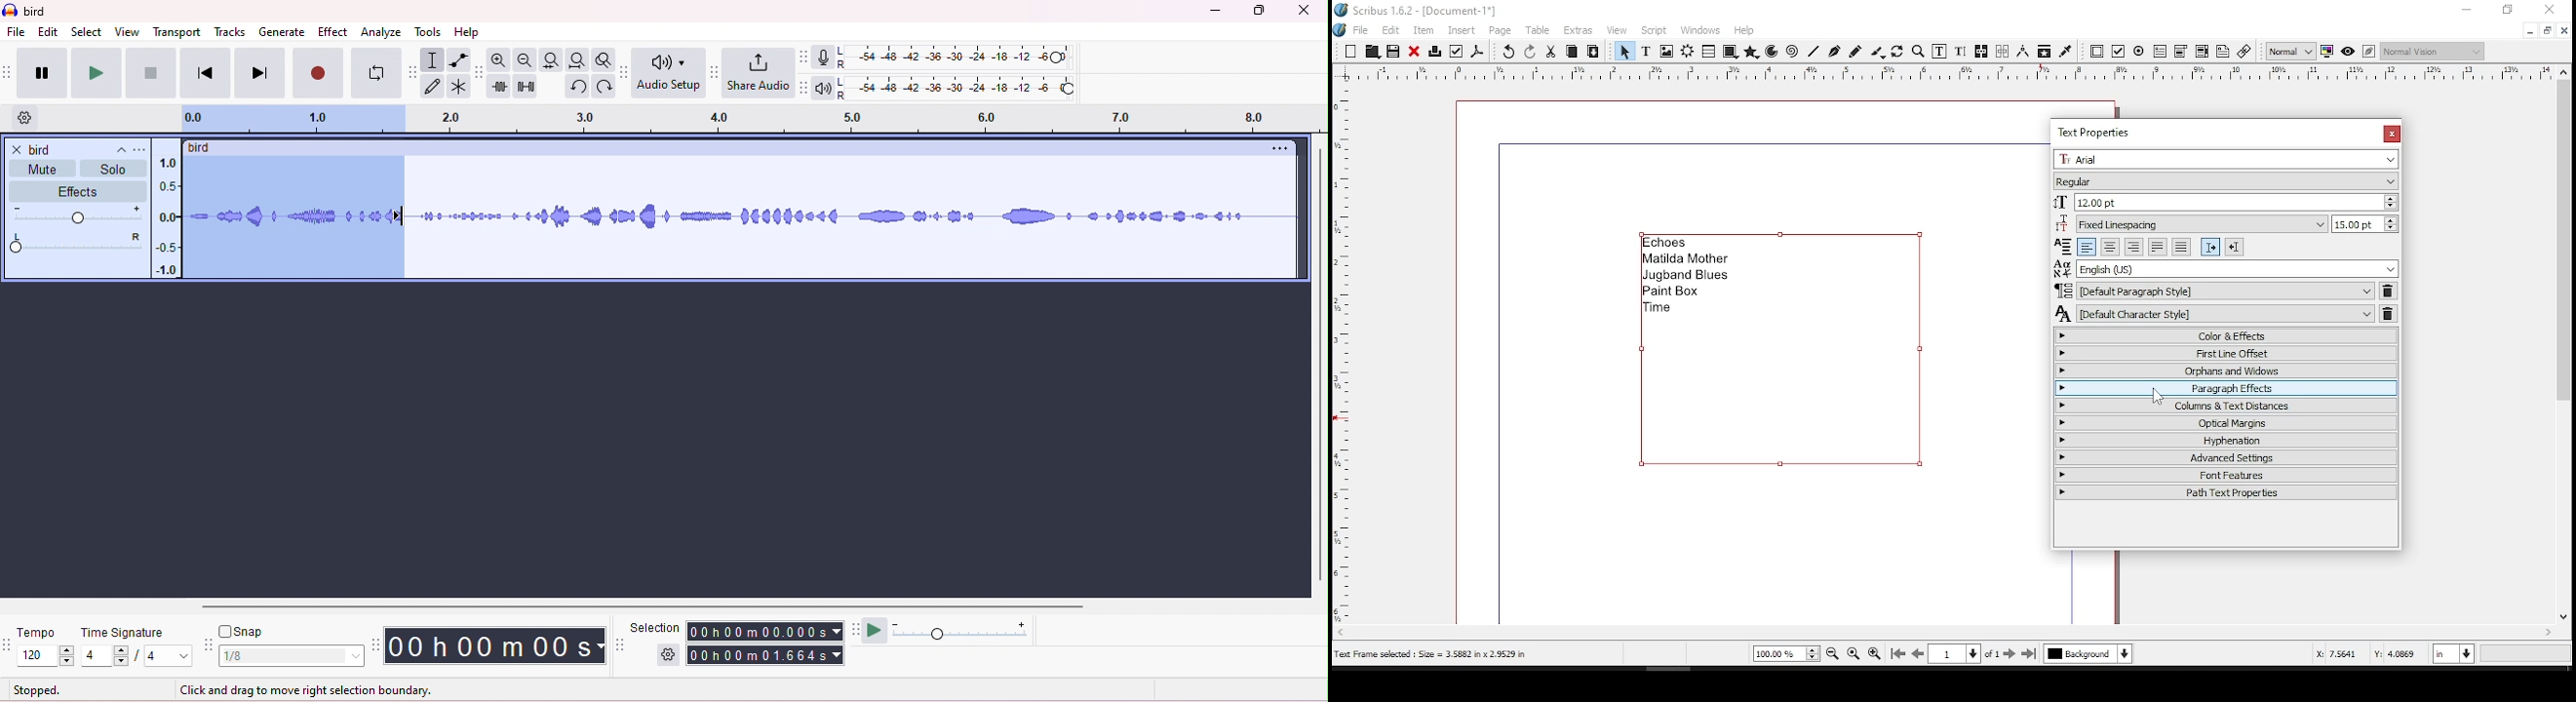  What do you see at coordinates (2215, 291) in the screenshot?
I see `paragraph style` at bounding box center [2215, 291].